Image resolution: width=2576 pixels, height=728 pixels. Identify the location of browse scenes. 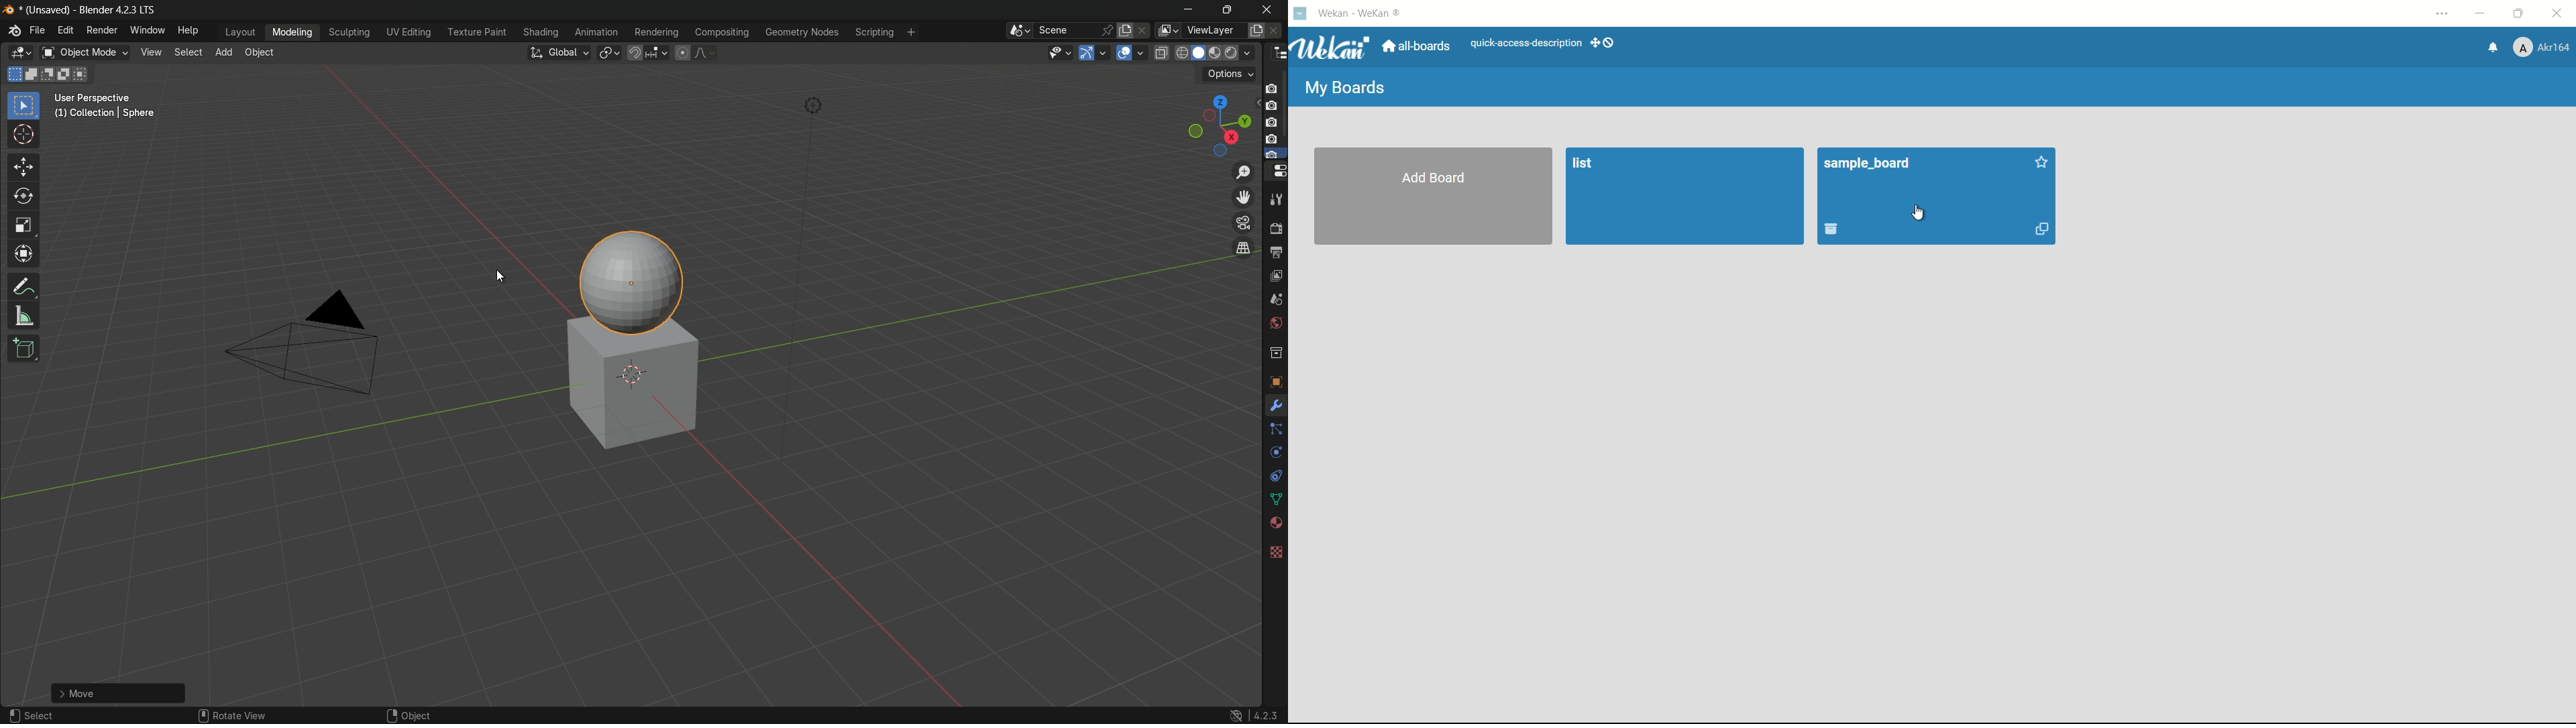
(1020, 31).